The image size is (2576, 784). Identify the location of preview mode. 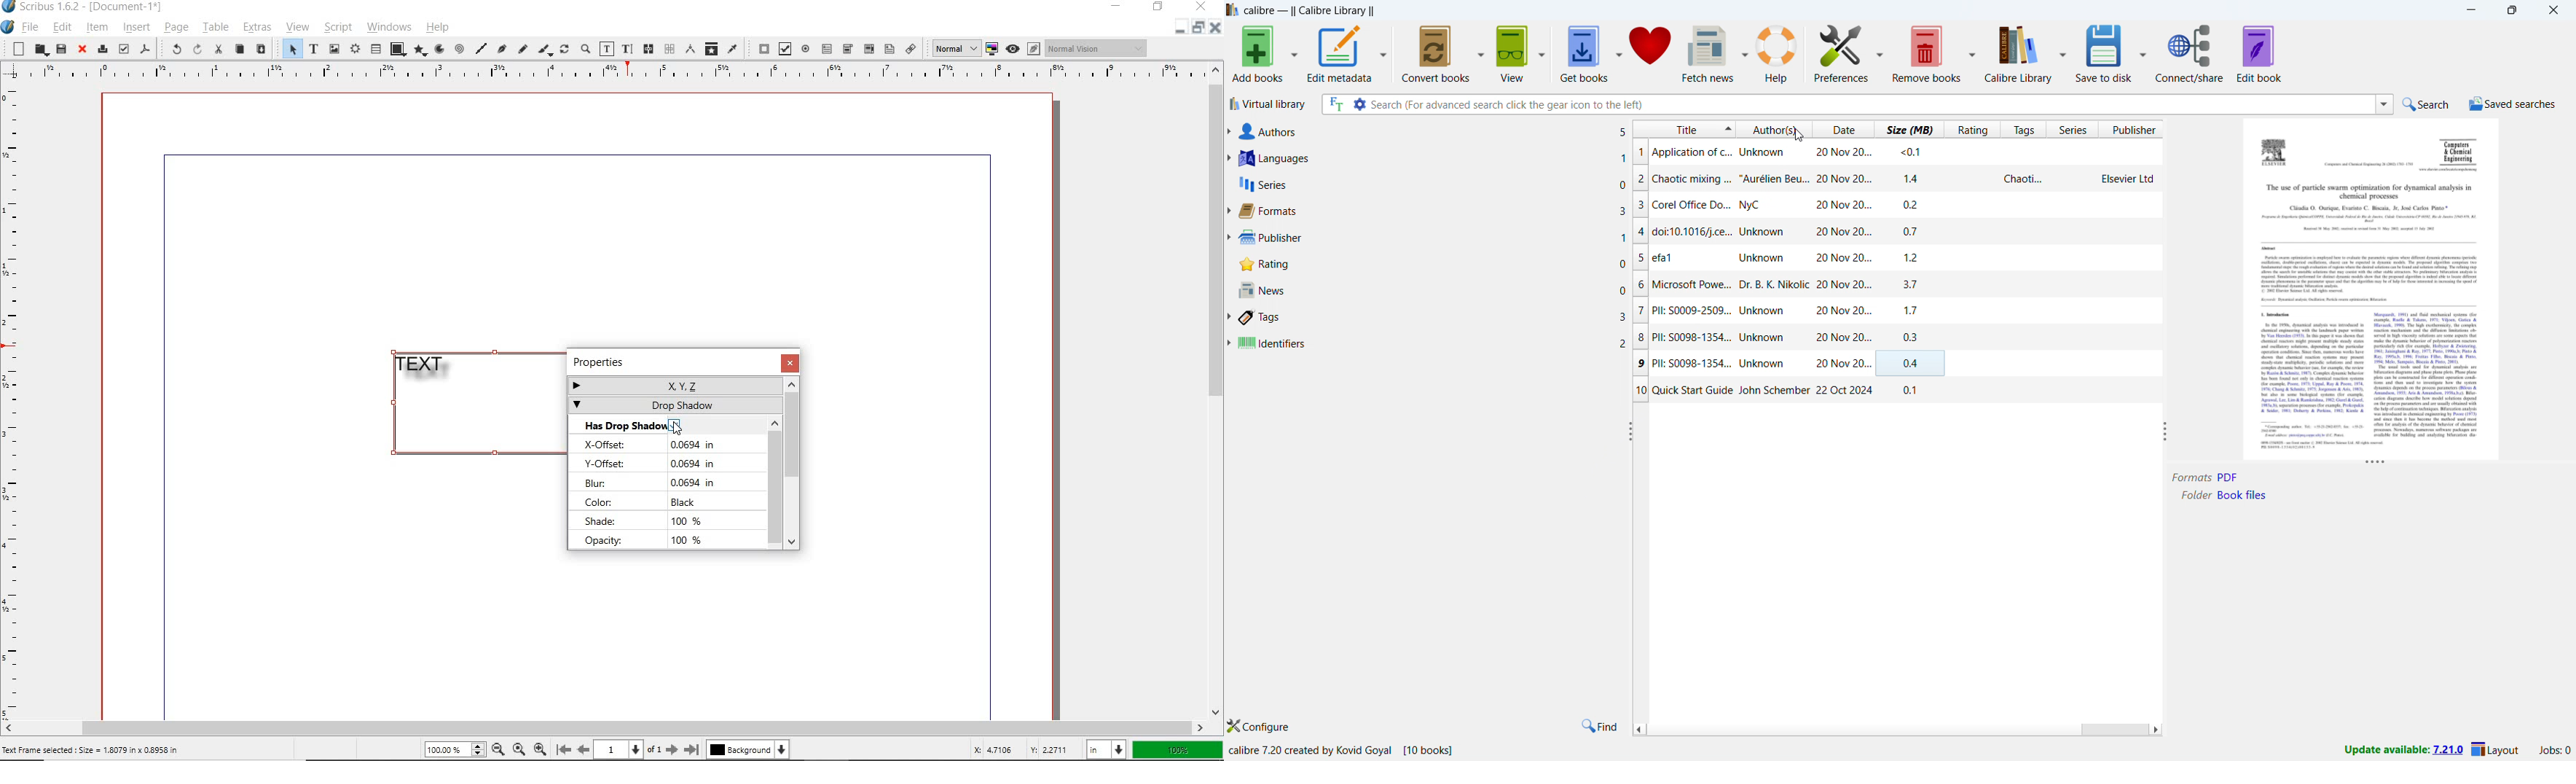
(1013, 49).